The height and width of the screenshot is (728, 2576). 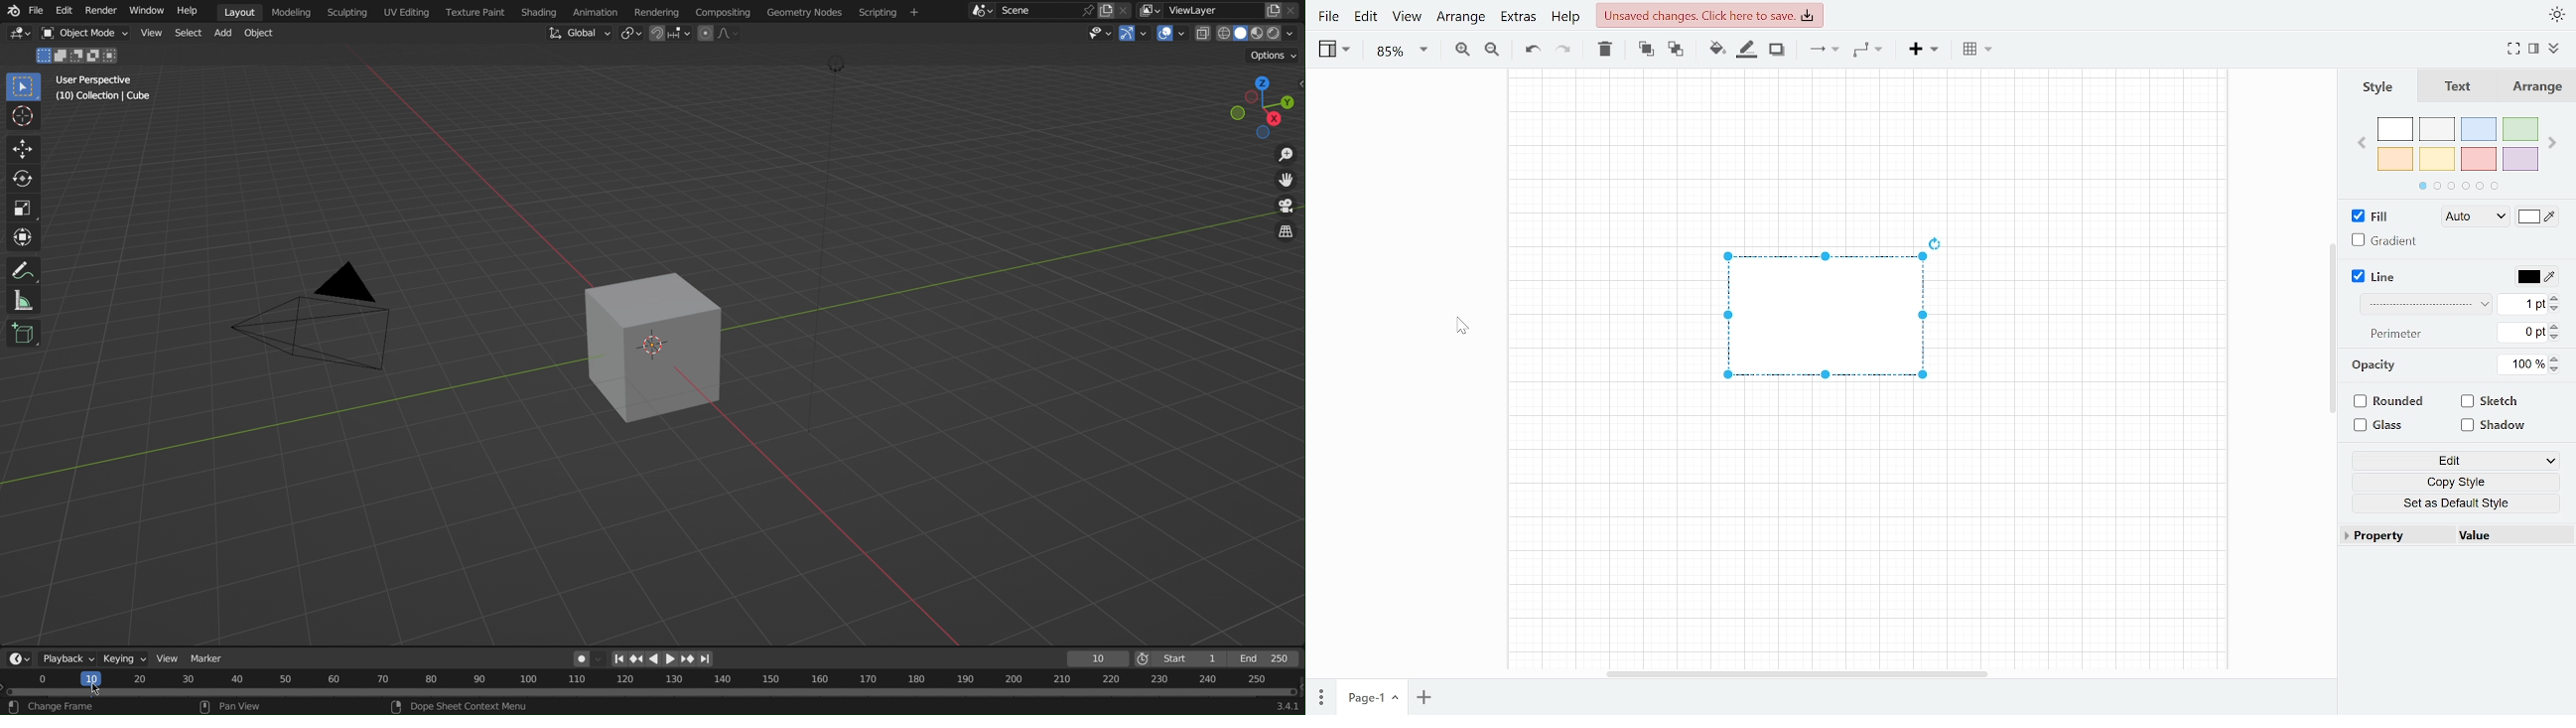 What do you see at coordinates (2533, 50) in the screenshot?
I see `Format` at bounding box center [2533, 50].